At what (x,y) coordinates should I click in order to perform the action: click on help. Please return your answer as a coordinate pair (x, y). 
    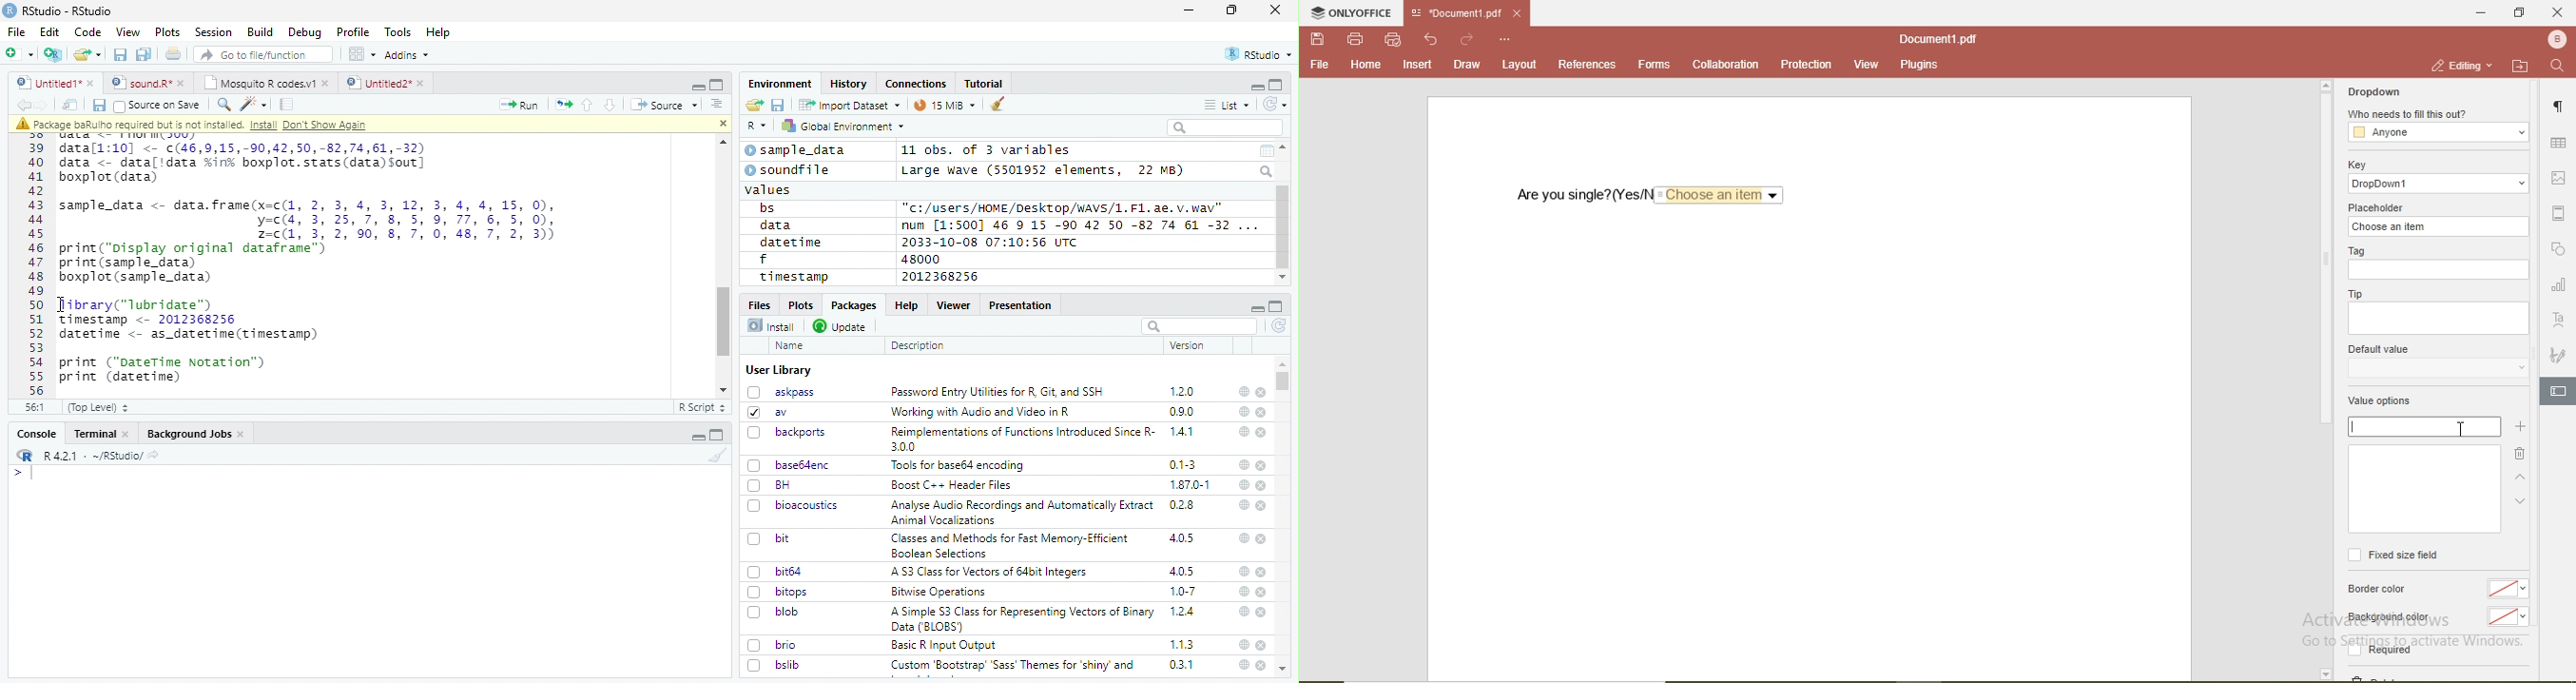
    Looking at the image, I should click on (1242, 504).